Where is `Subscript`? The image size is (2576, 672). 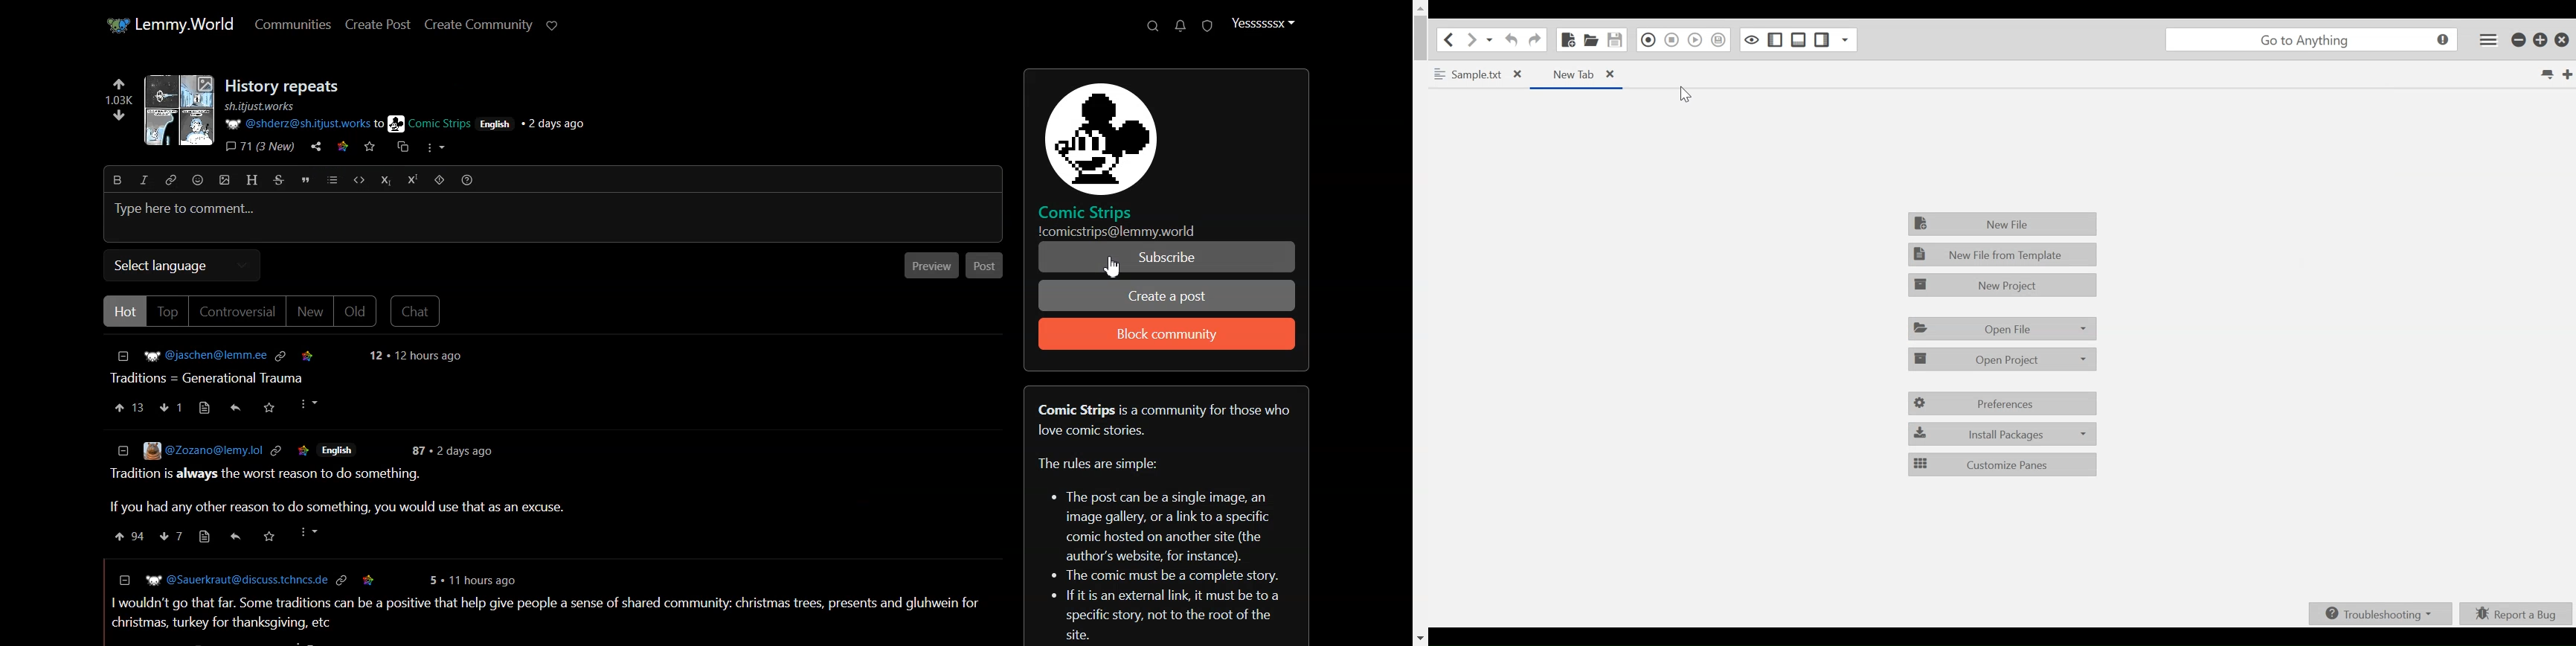
Subscript is located at coordinates (385, 180).